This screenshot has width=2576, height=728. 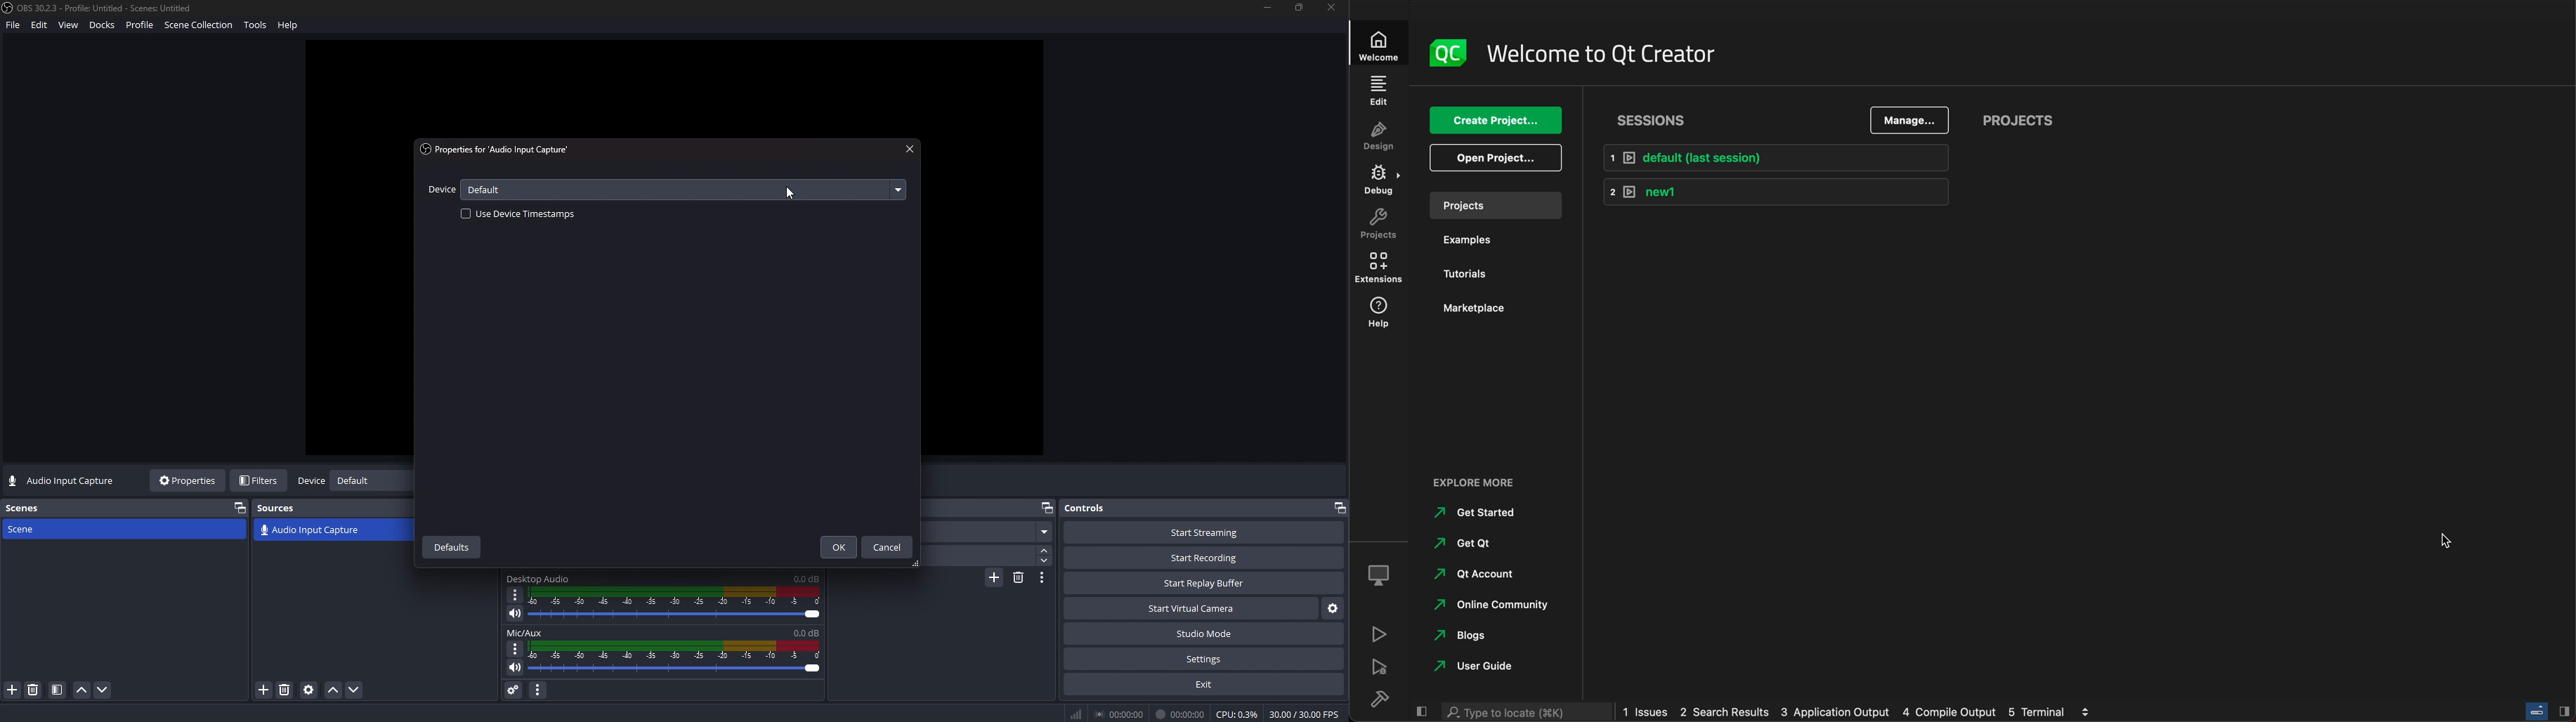 What do you see at coordinates (1308, 714) in the screenshot?
I see `% 30.00/30.00F` at bounding box center [1308, 714].